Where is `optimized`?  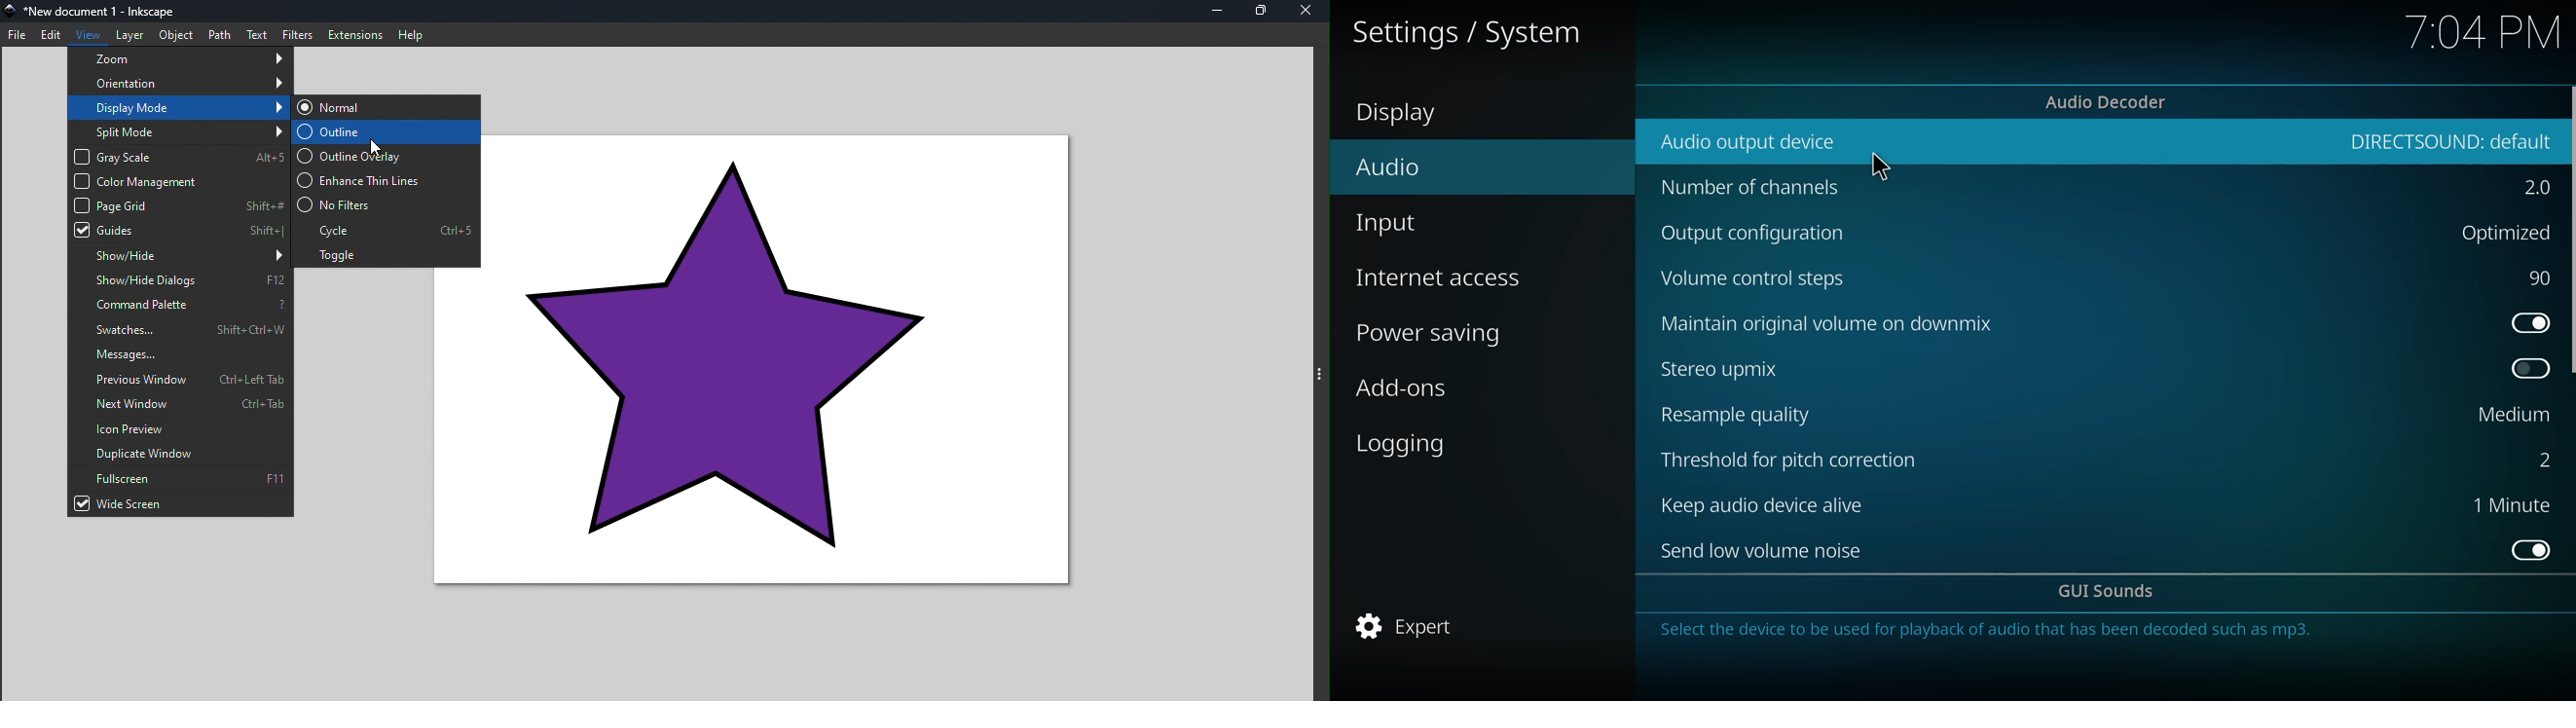
optimized is located at coordinates (2502, 231).